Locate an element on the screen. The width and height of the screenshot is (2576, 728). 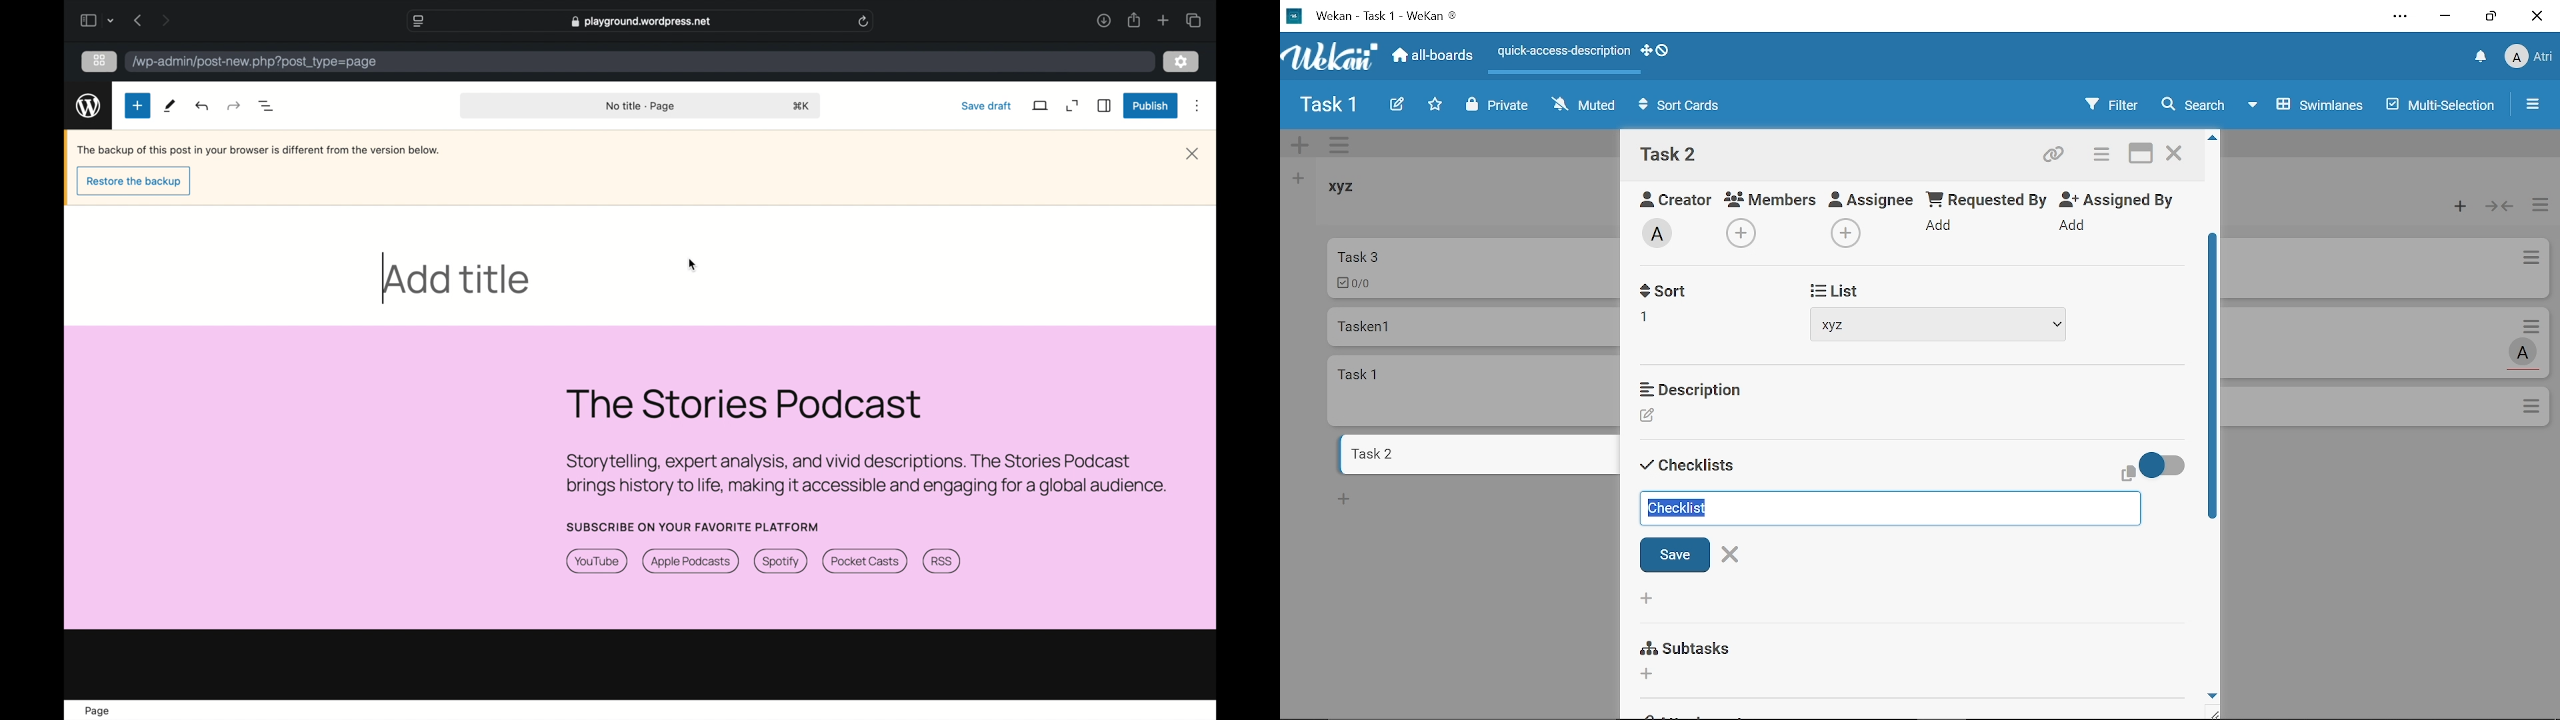
apple podcasts is located at coordinates (691, 561).